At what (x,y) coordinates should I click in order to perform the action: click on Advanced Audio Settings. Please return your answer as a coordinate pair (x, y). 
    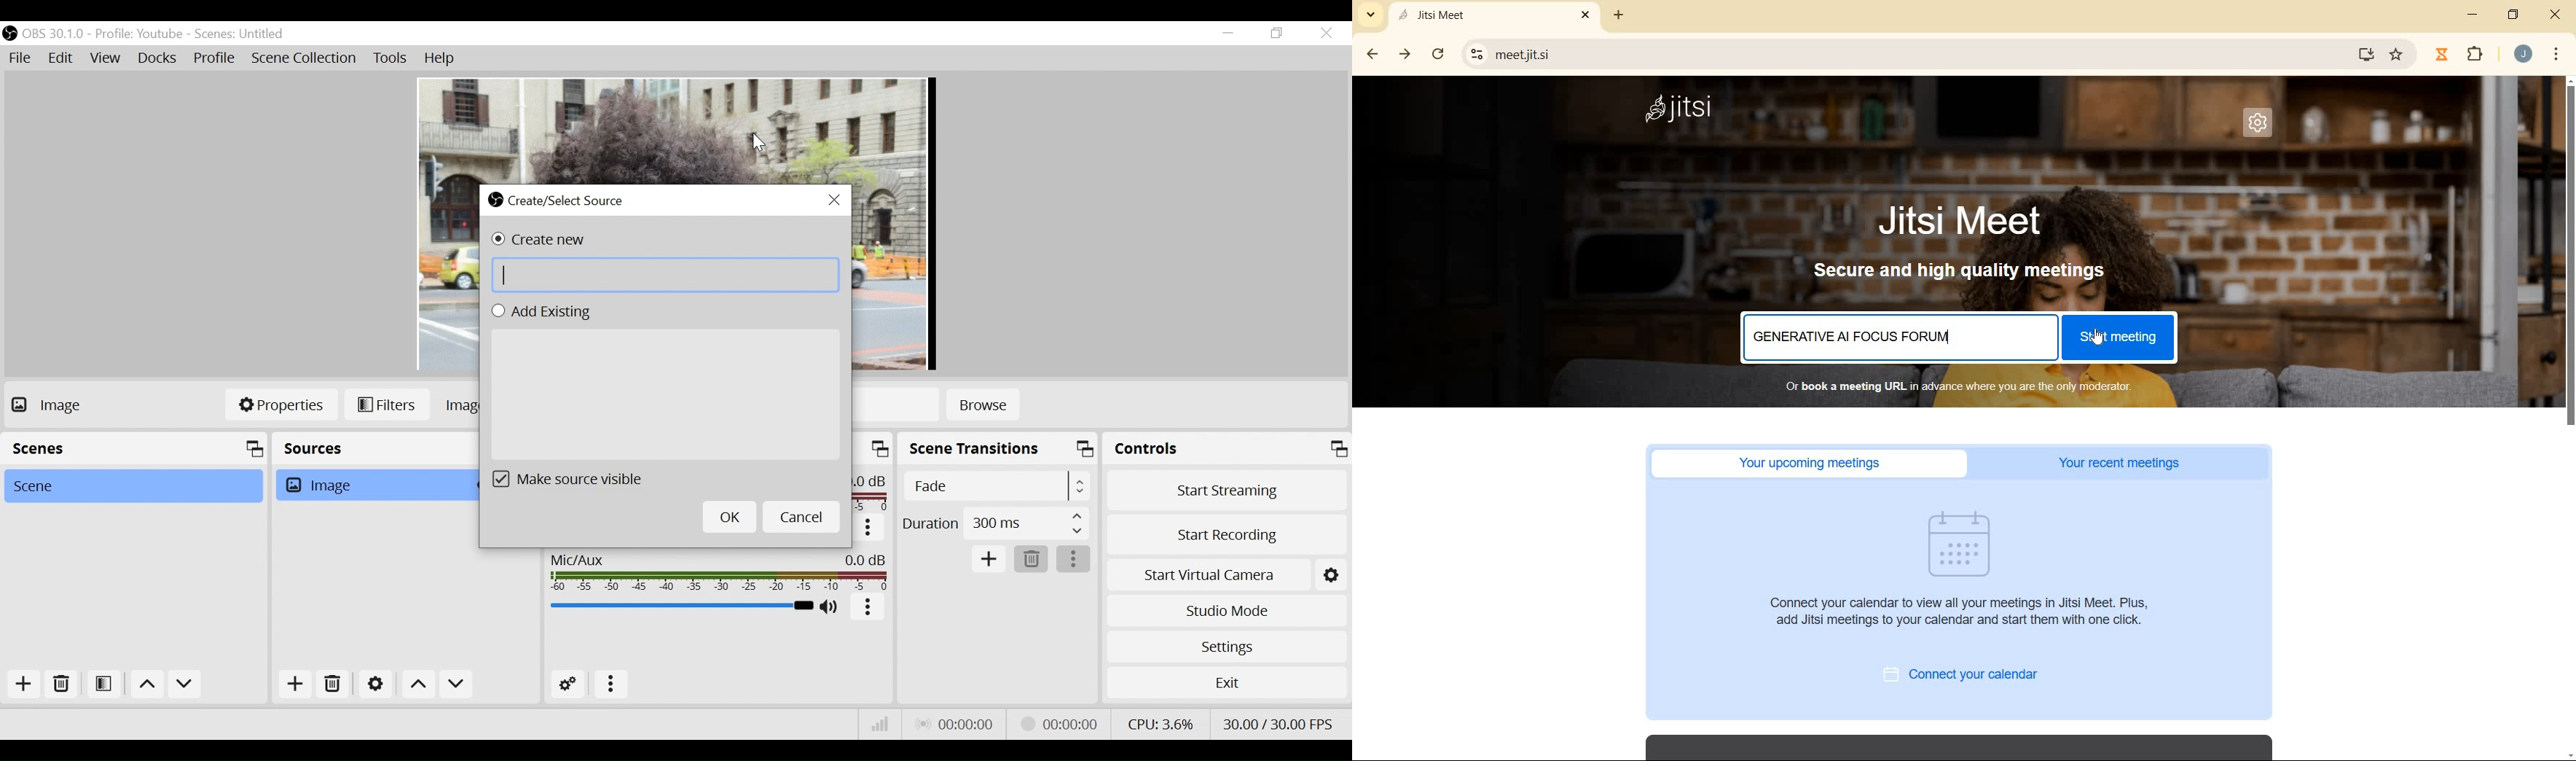
    Looking at the image, I should click on (568, 685).